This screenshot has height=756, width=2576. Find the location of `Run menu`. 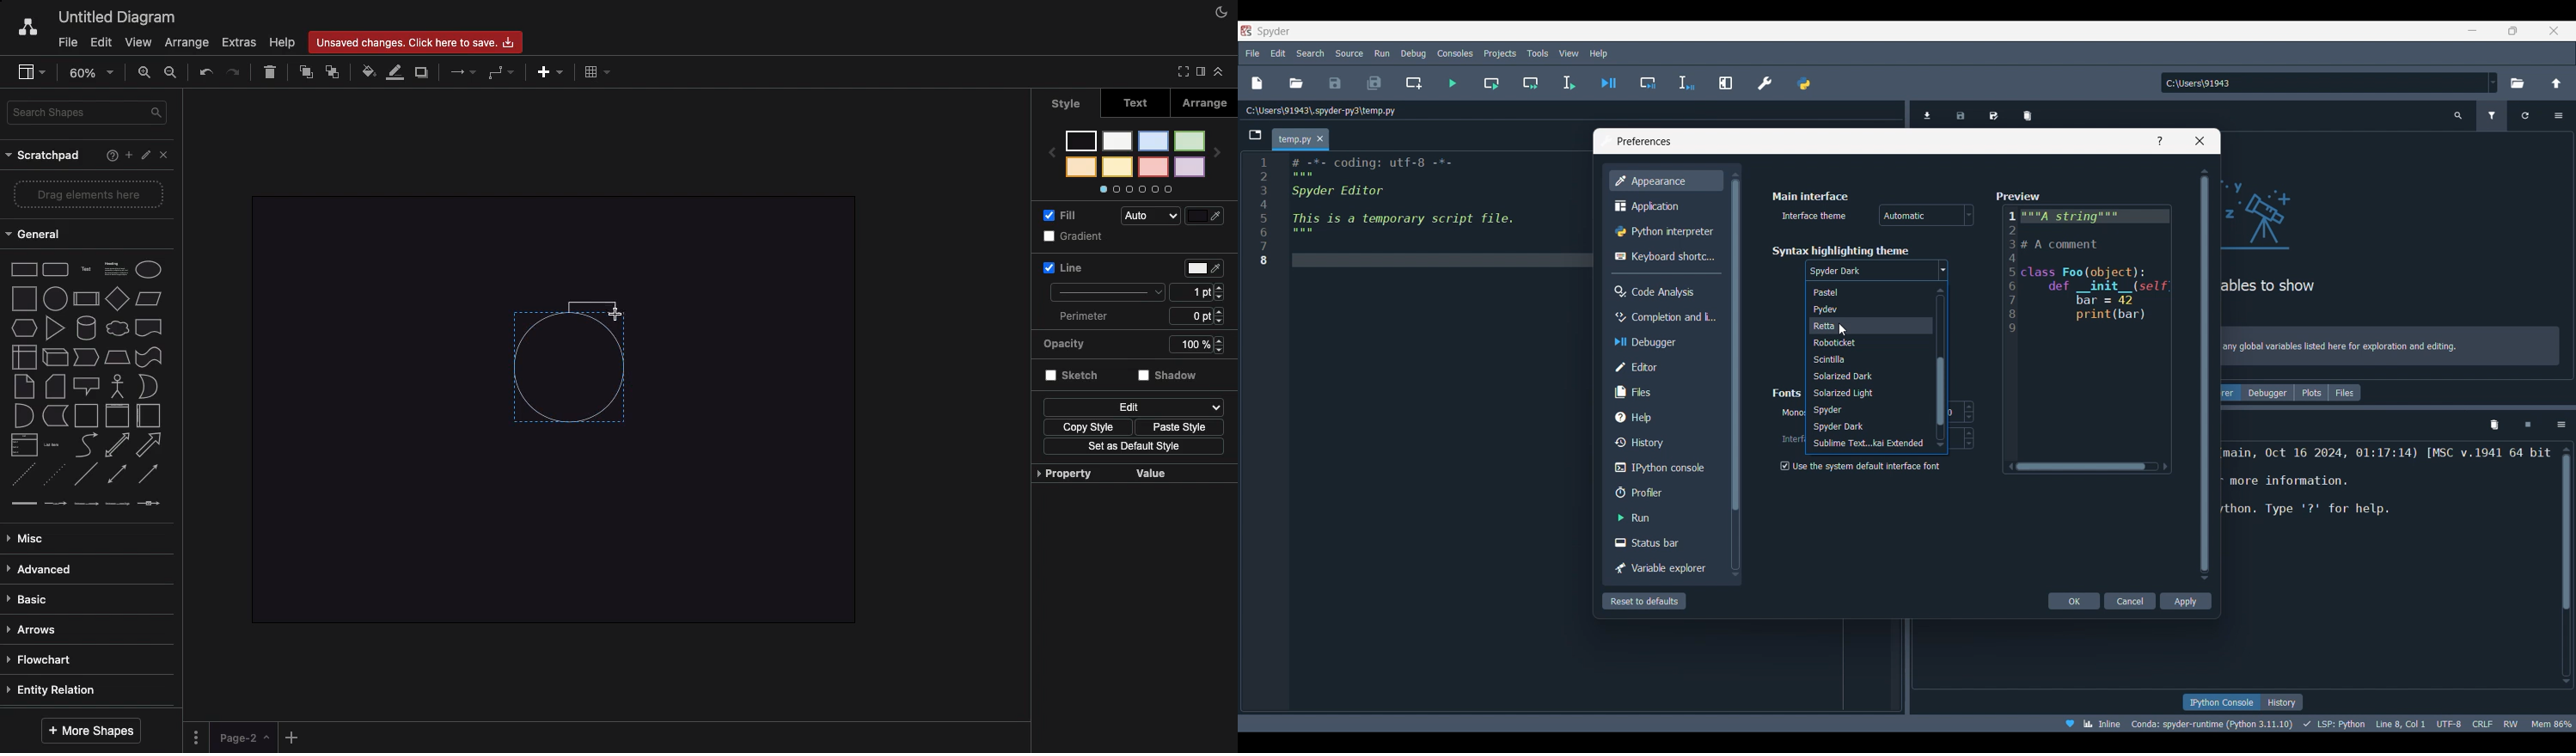

Run menu is located at coordinates (1382, 52).